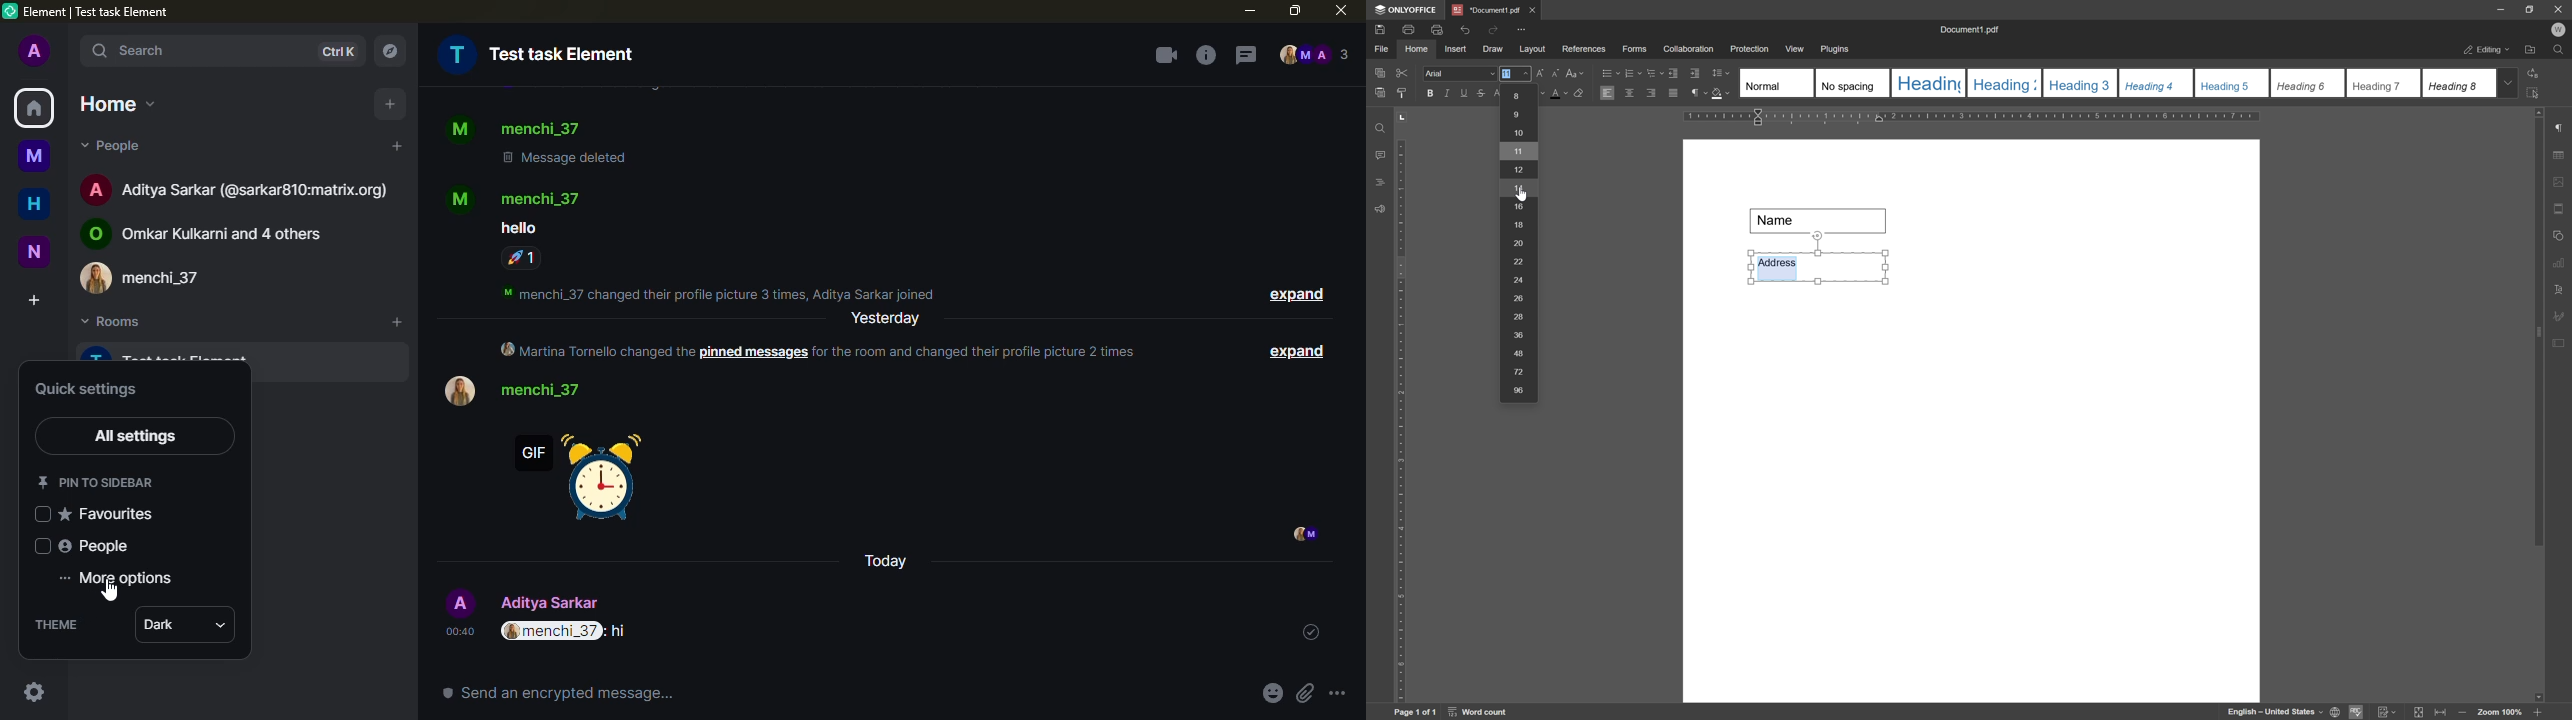 The image size is (2576, 728). Describe the element at coordinates (458, 391) in the screenshot. I see `profile` at that location.